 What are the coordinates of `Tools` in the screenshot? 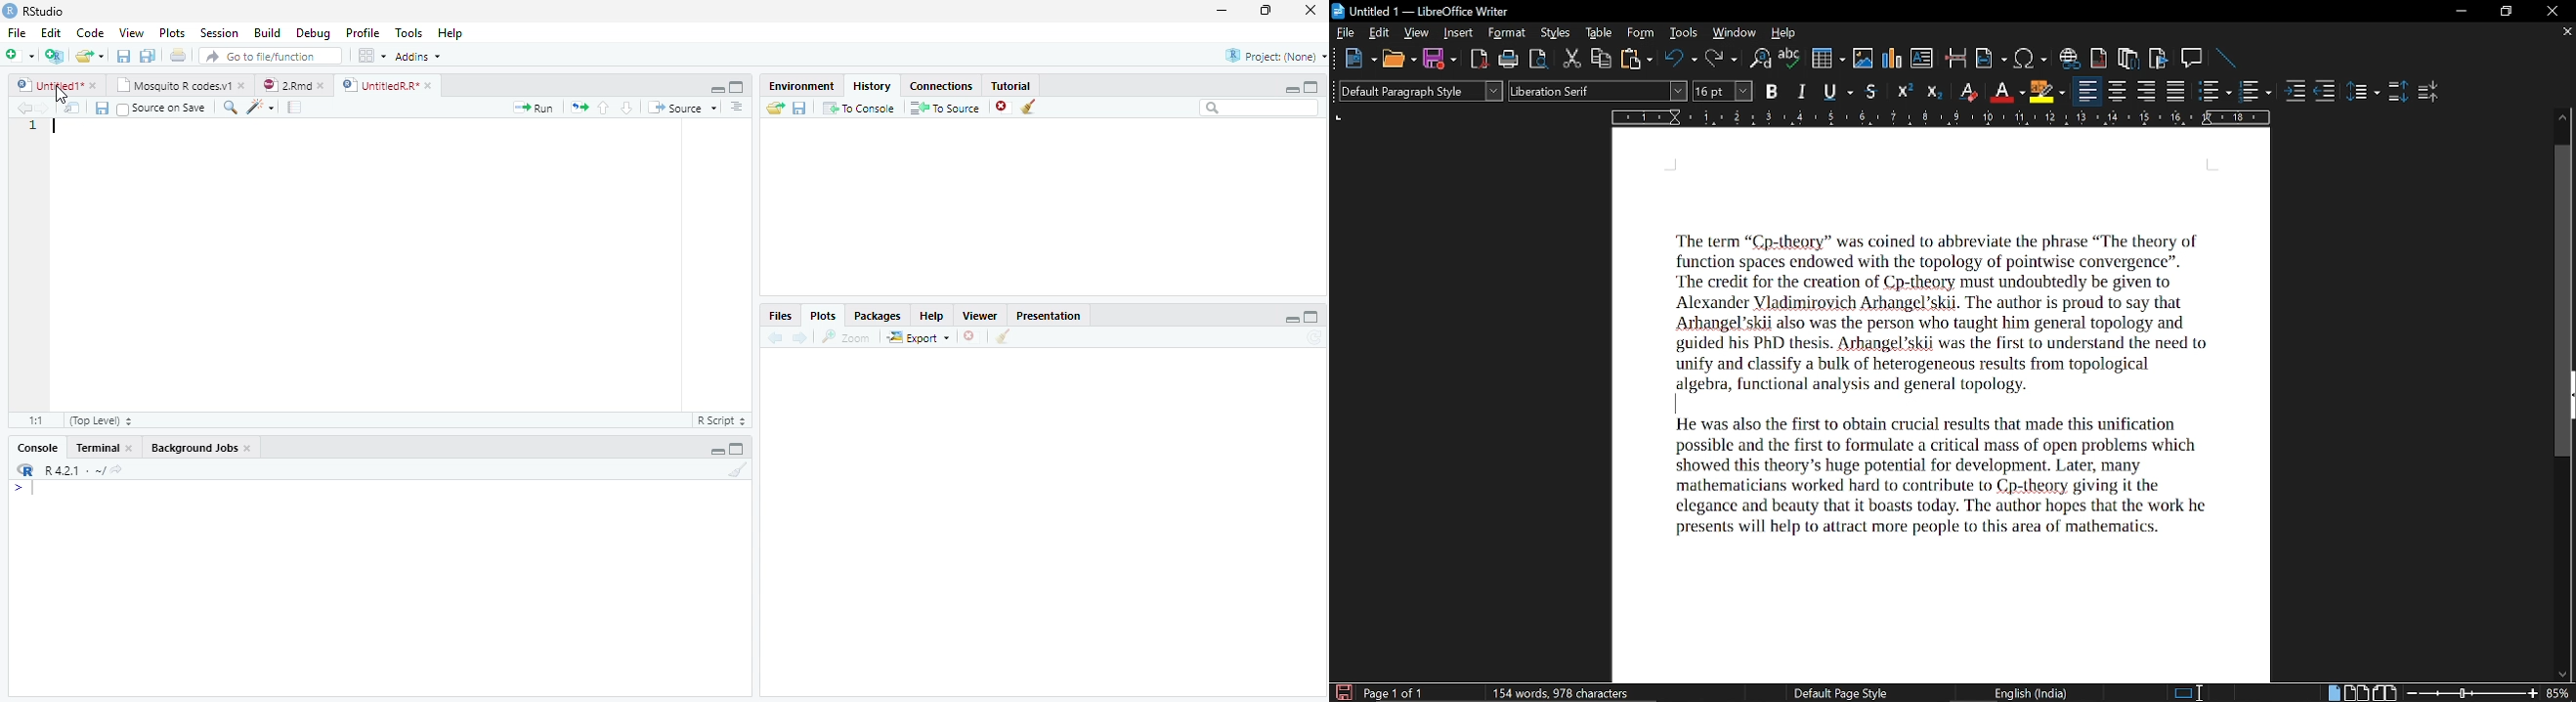 It's located at (411, 33).